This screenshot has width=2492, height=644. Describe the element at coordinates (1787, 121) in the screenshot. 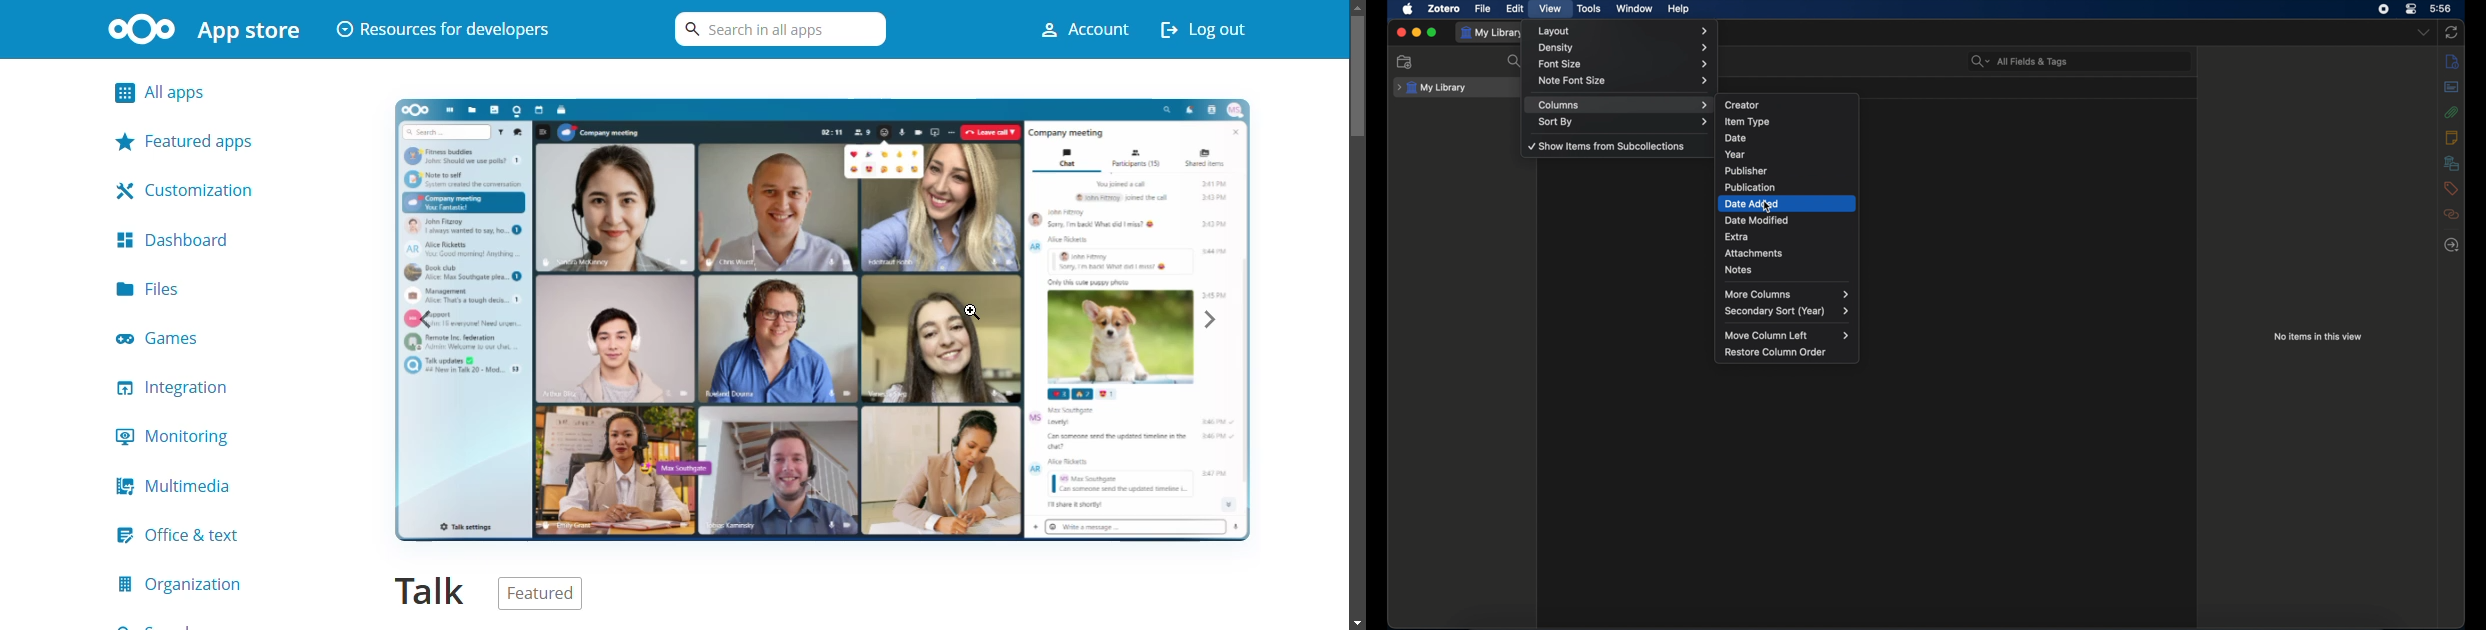

I see `item type` at that location.